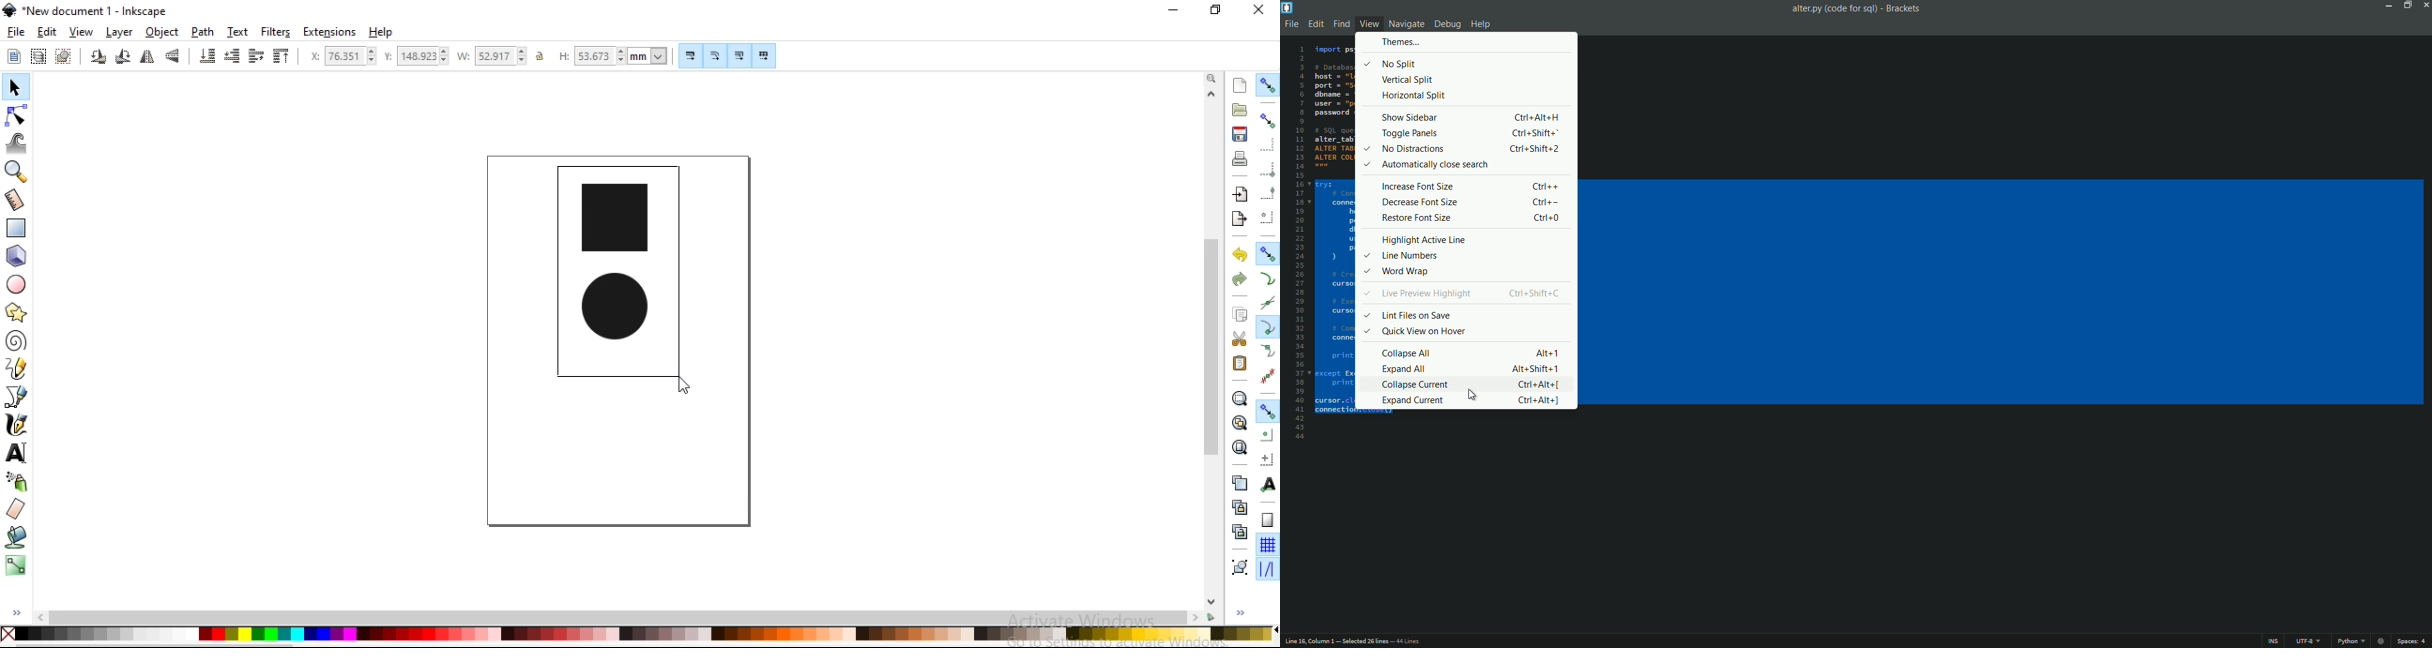 This screenshot has height=672, width=2436. What do you see at coordinates (17, 199) in the screenshot?
I see `measurement tool ` at bounding box center [17, 199].